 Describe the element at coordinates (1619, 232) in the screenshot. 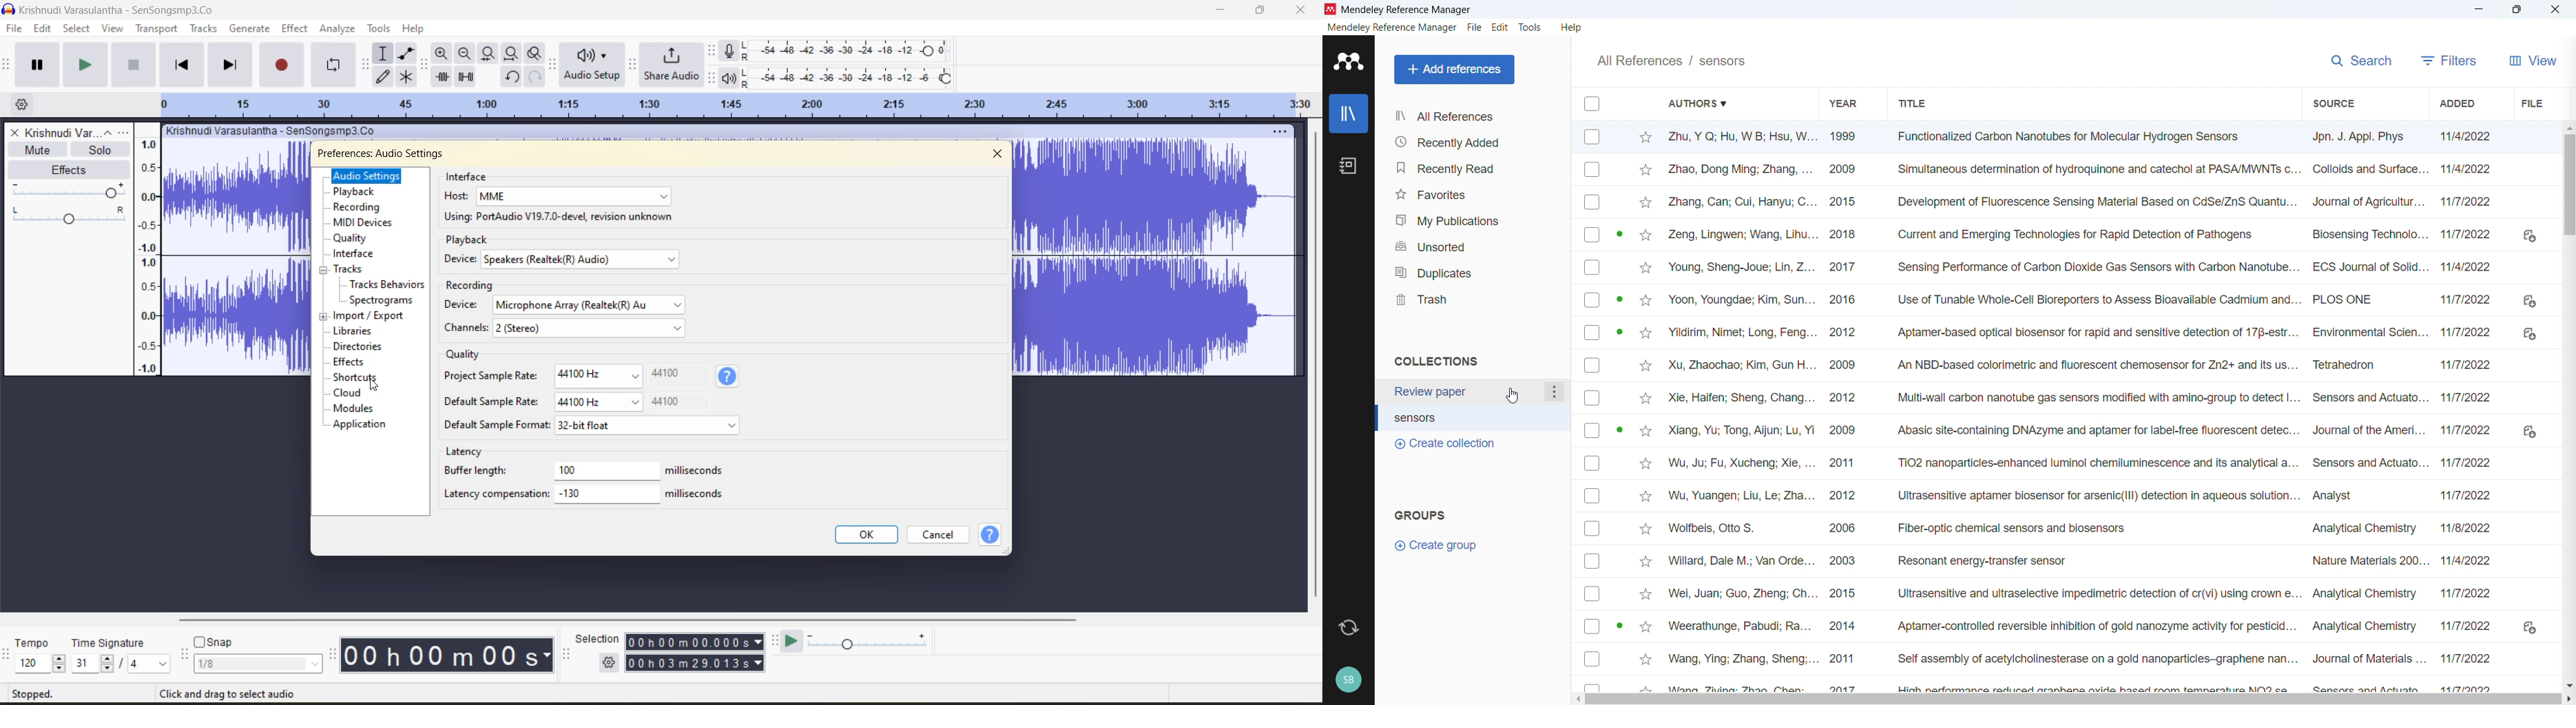

I see `PDF available` at that location.